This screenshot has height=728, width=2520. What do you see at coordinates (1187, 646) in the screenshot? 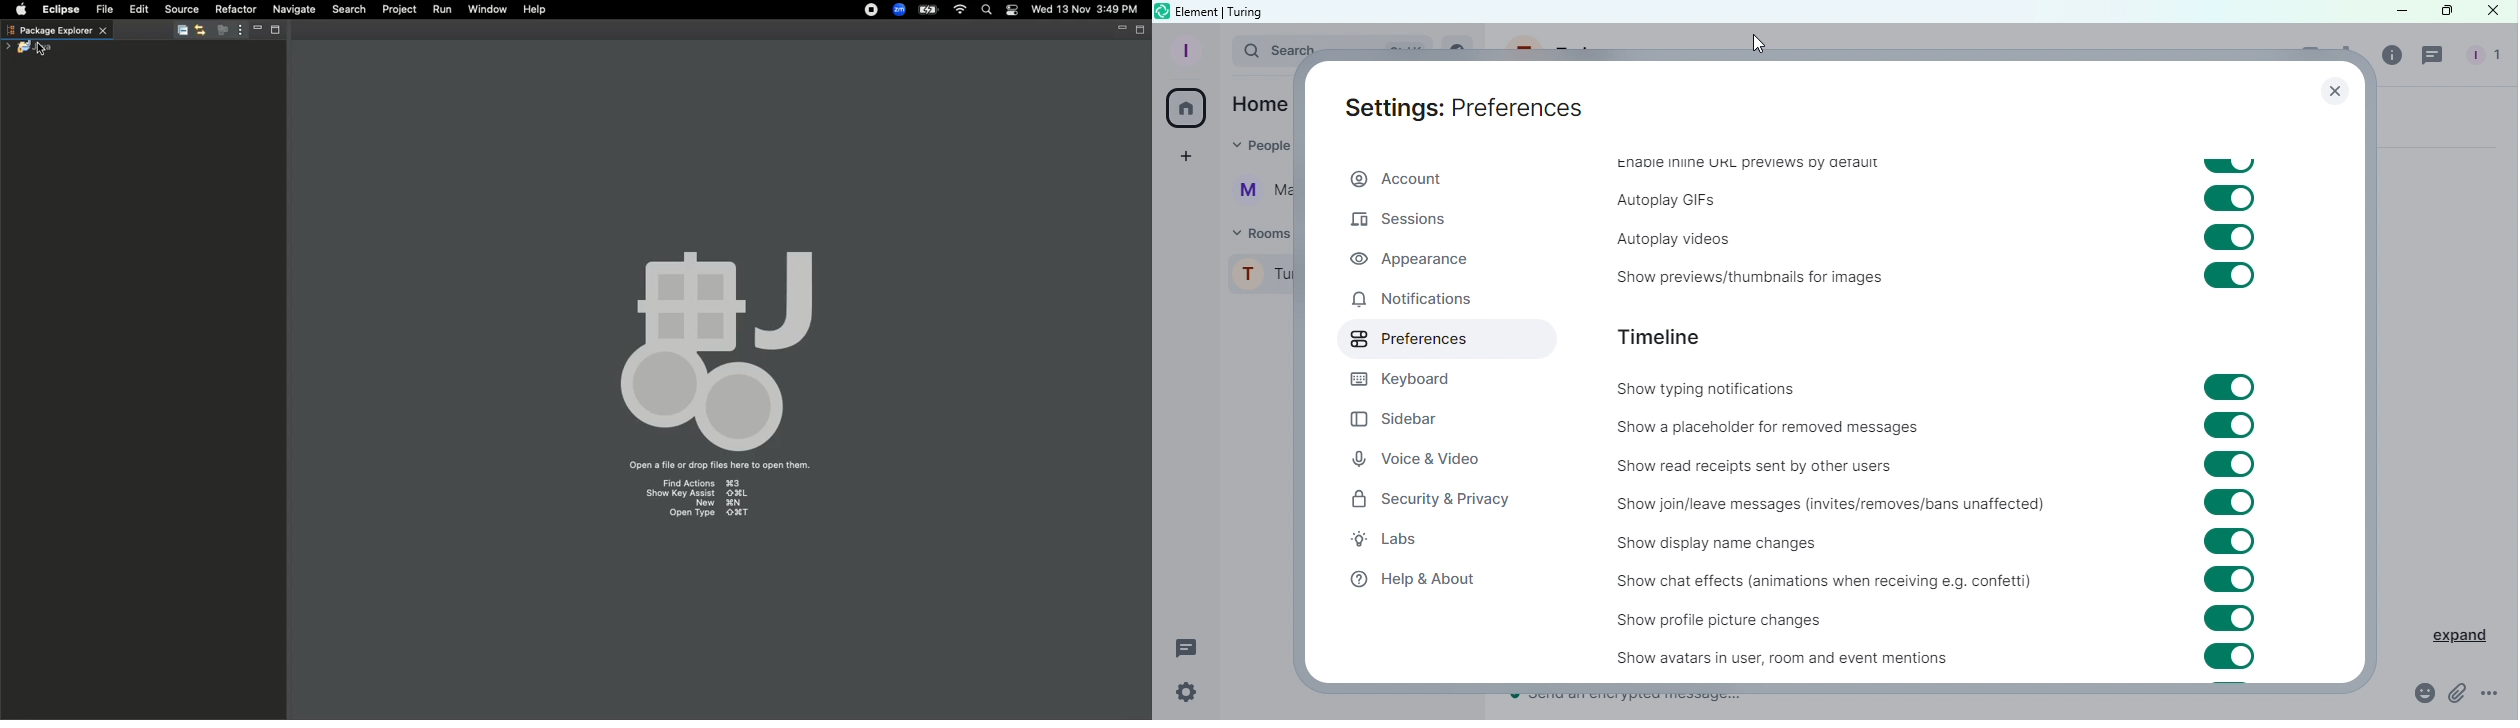
I see `Threads` at bounding box center [1187, 646].